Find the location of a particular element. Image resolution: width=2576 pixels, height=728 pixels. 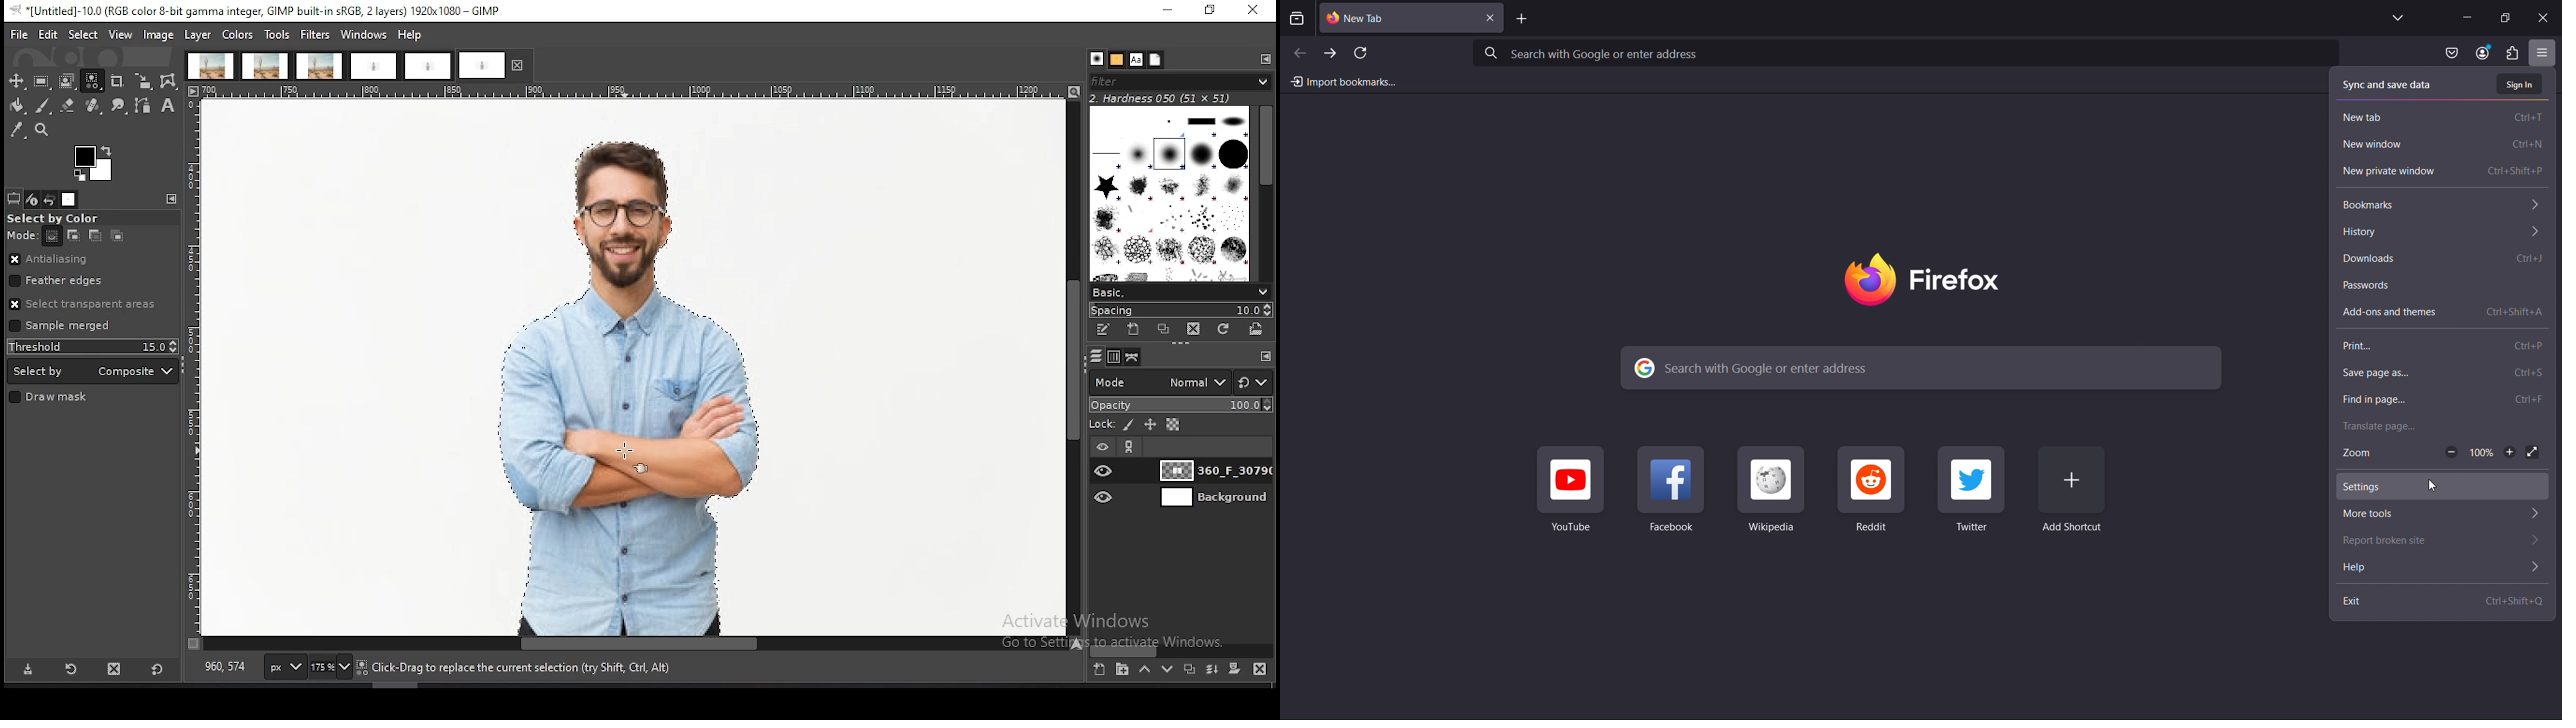

intersect with the current selection is located at coordinates (115, 237).